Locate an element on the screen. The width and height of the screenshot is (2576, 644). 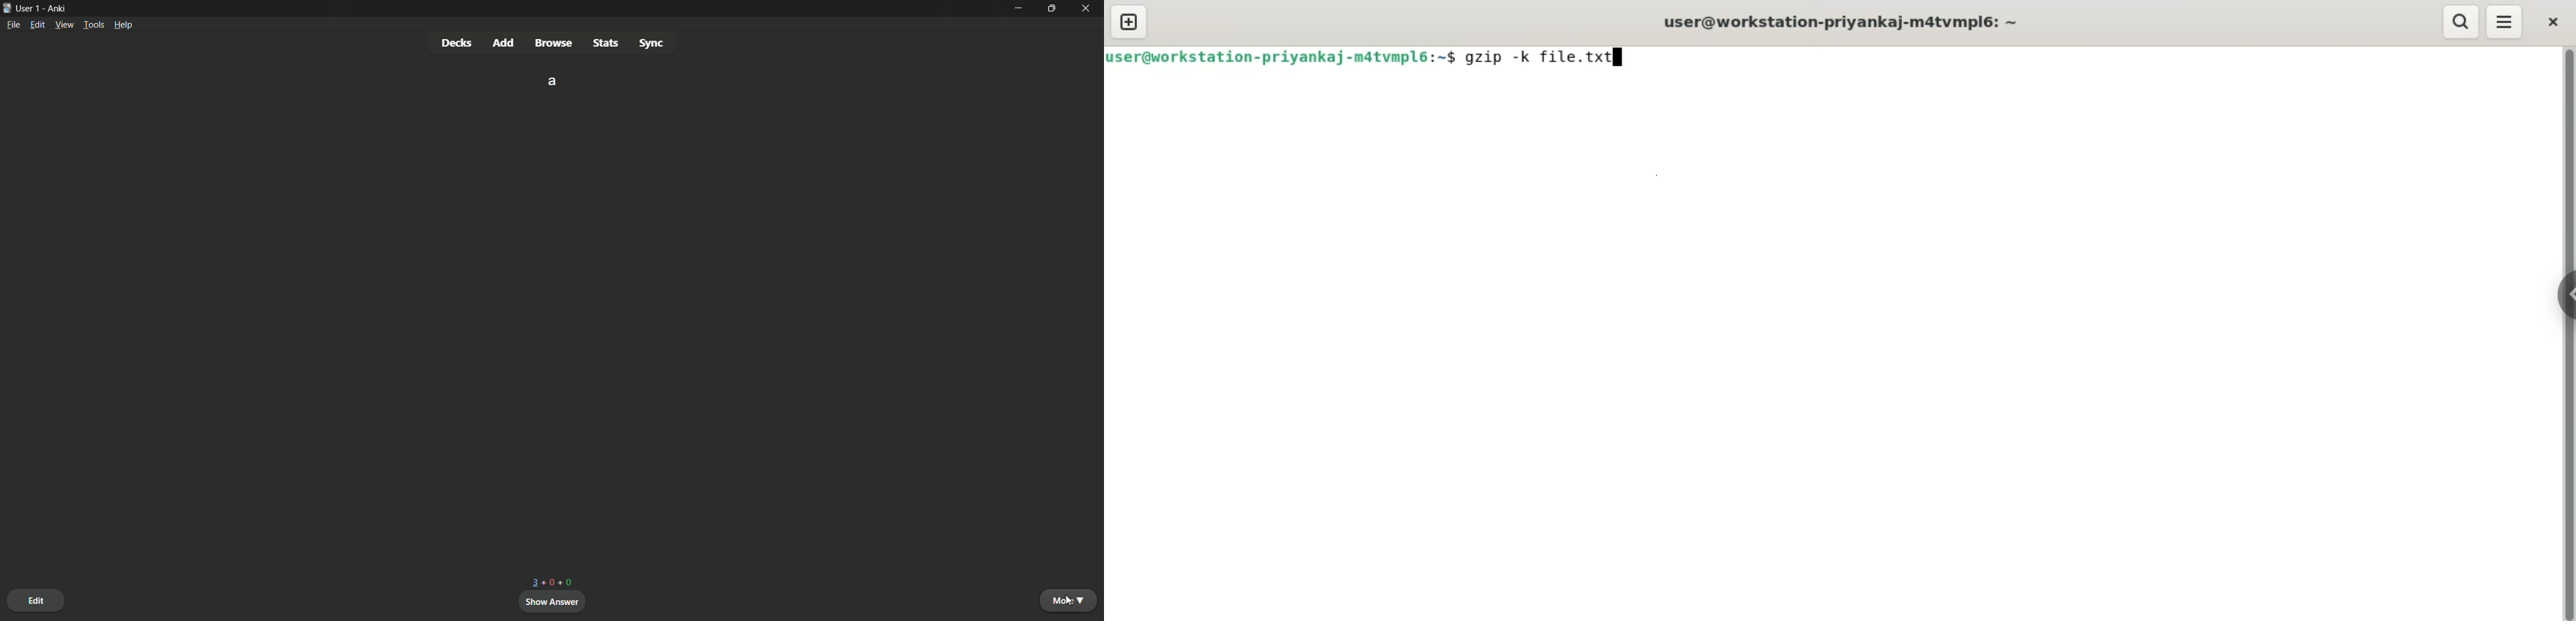
vertical scroll bar is located at coordinates (2567, 335).